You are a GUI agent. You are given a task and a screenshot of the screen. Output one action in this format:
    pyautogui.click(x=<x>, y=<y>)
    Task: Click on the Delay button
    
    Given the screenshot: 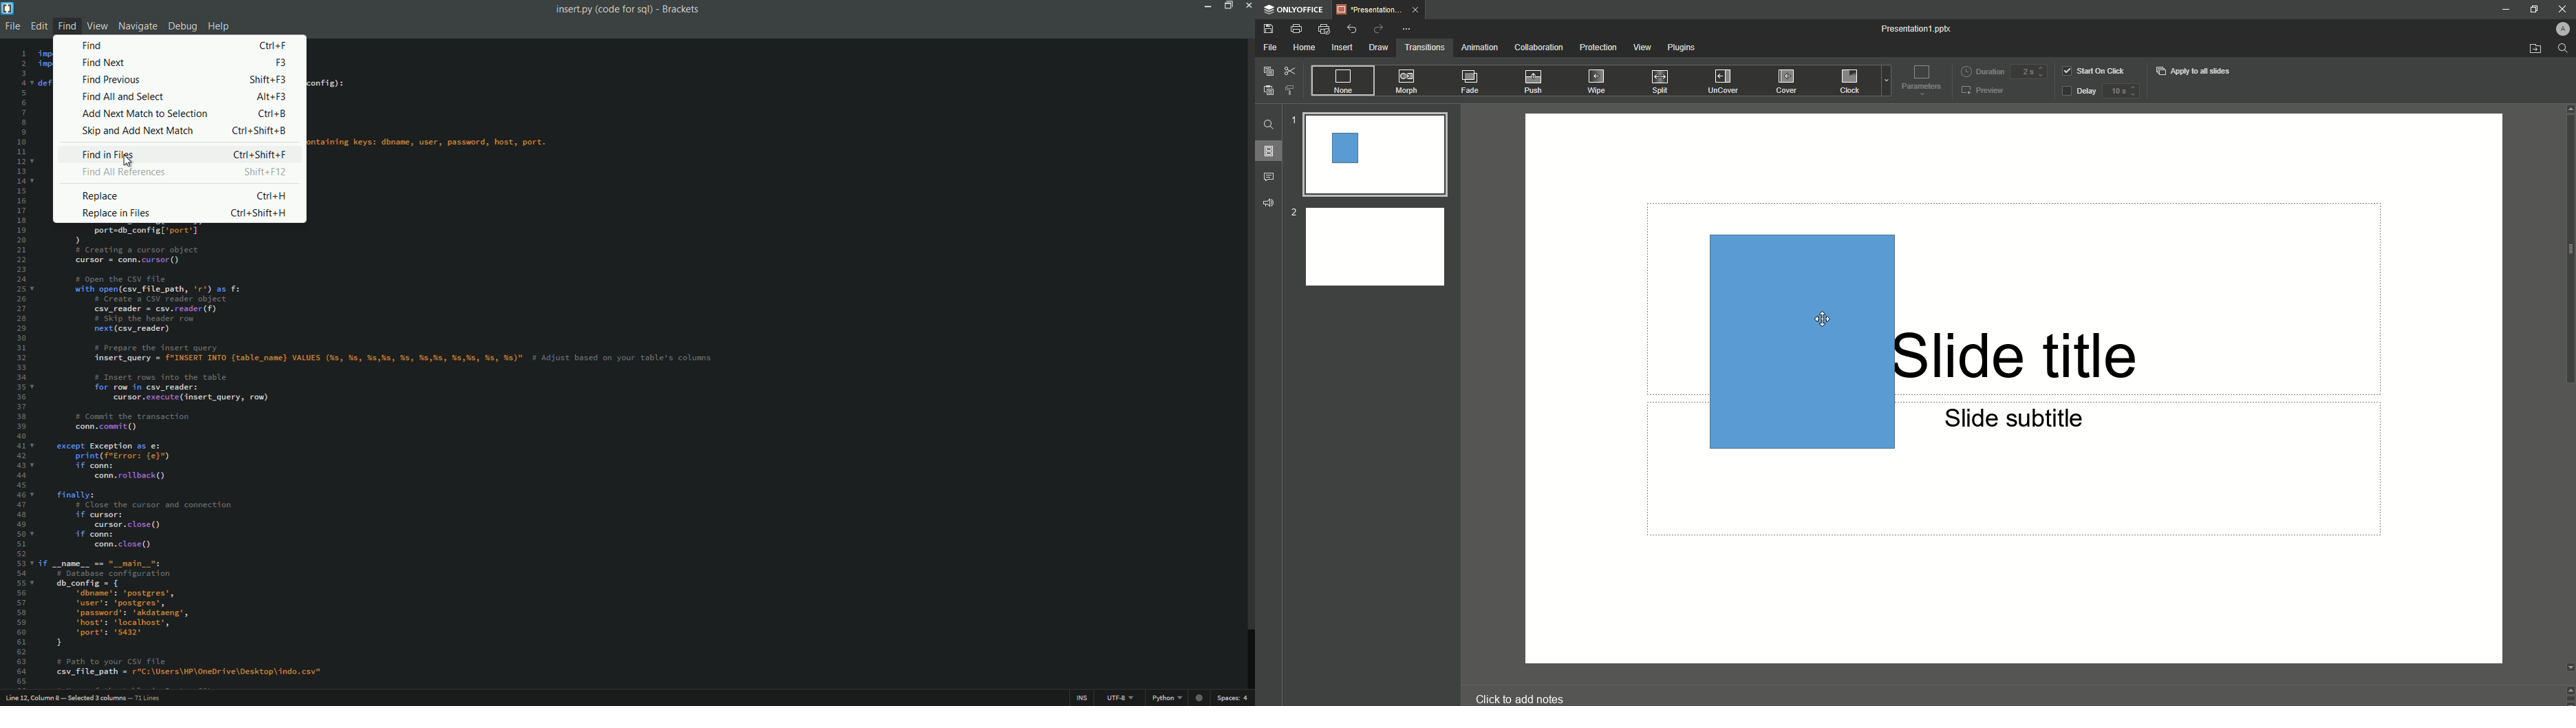 What is the action you would take?
    pyautogui.click(x=2076, y=92)
    